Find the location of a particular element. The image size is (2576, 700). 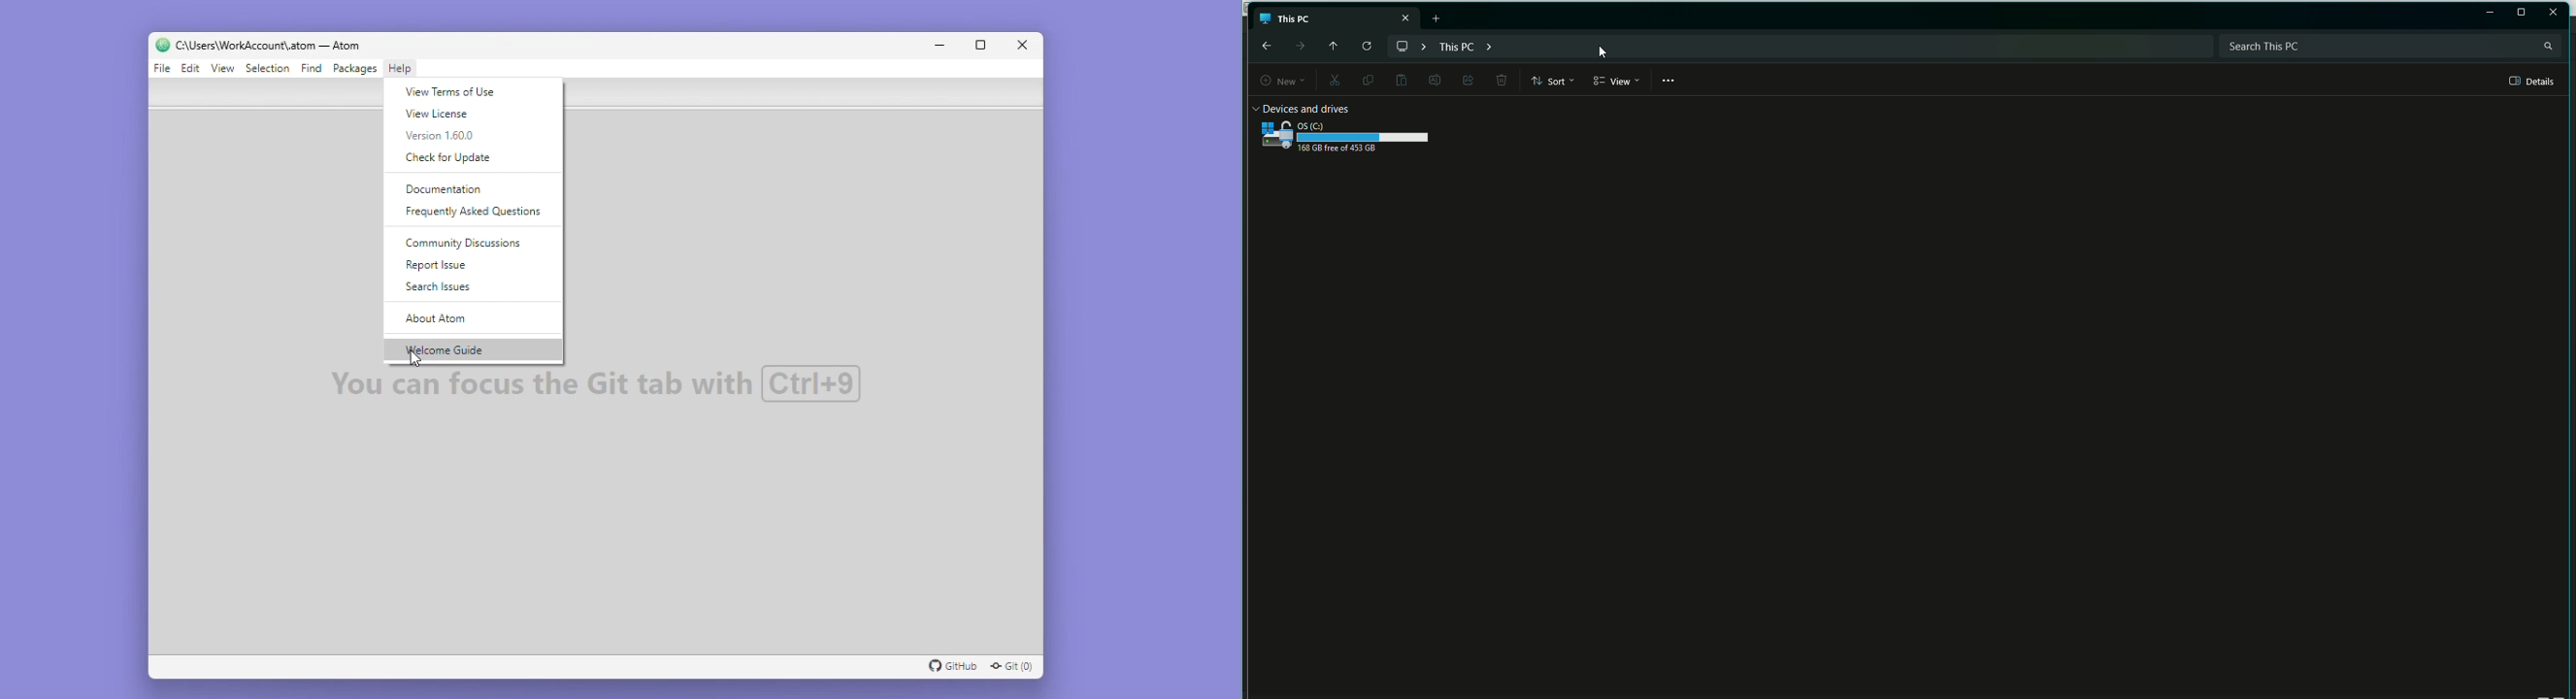

Report issue is located at coordinates (461, 267).